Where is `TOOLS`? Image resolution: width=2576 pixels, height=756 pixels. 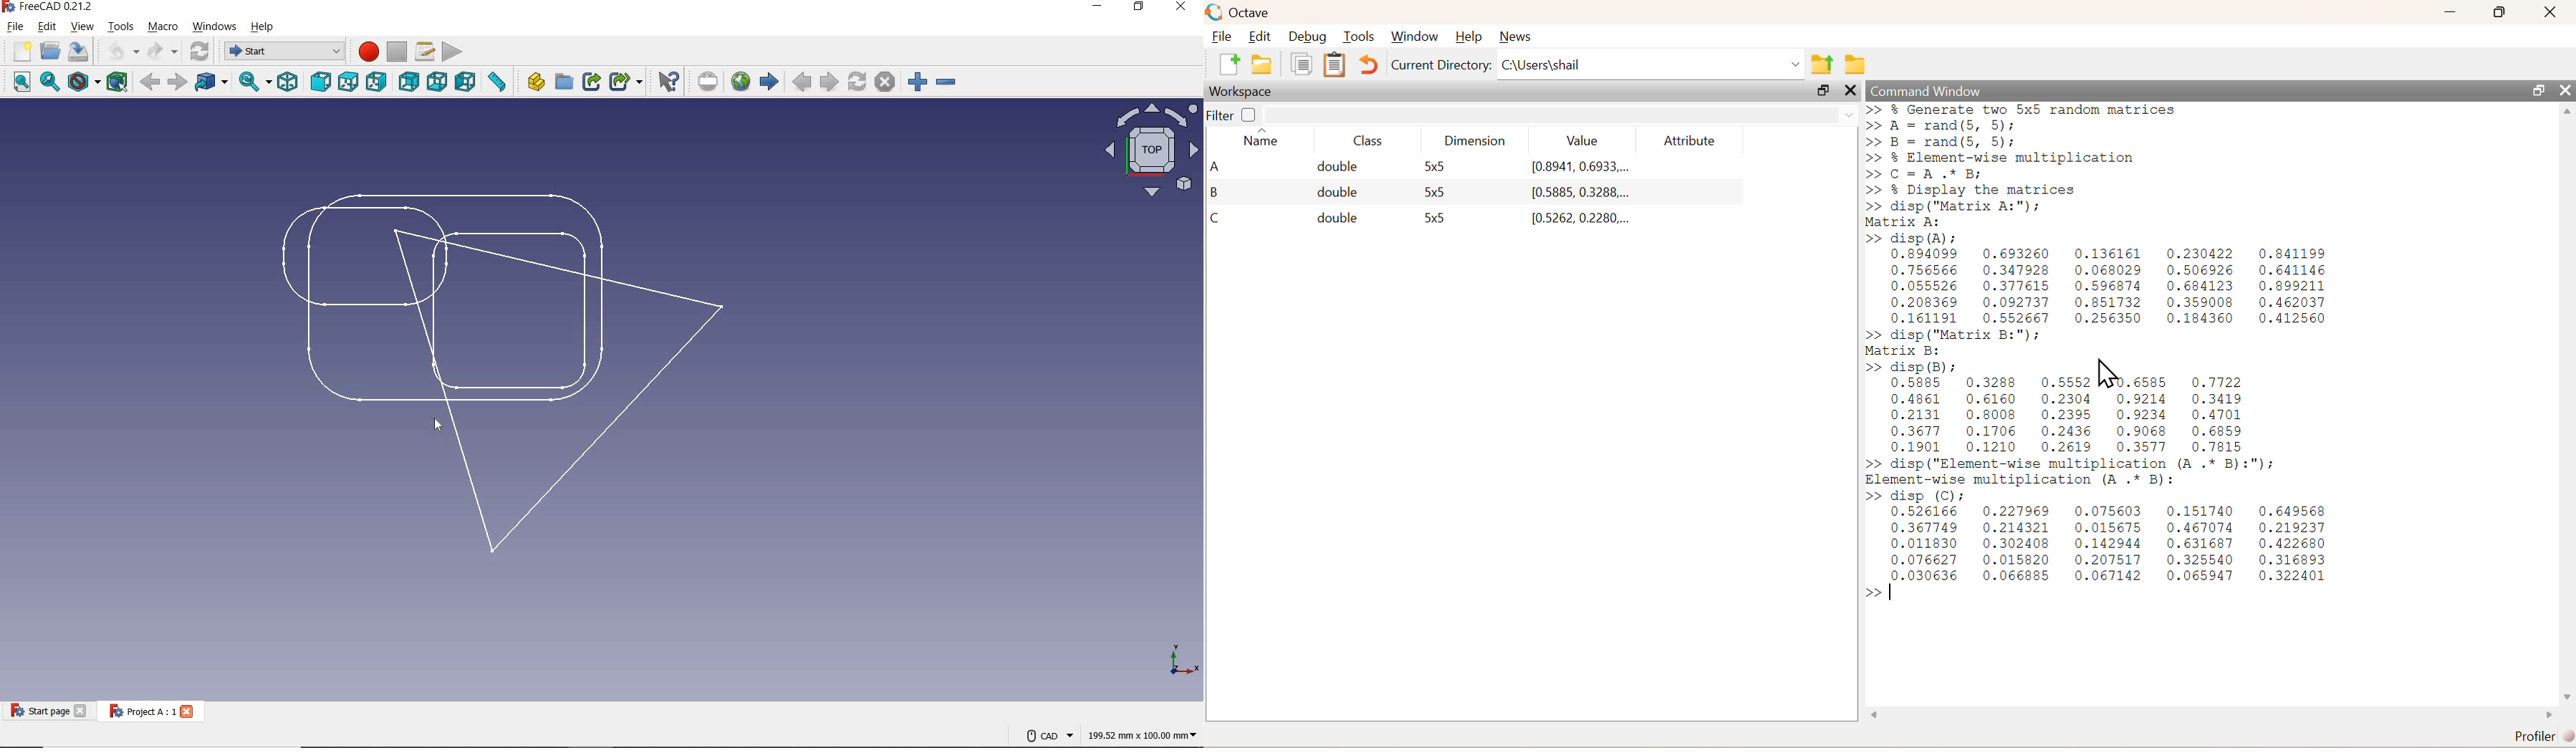 TOOLS is located at coordinates (122, 28).